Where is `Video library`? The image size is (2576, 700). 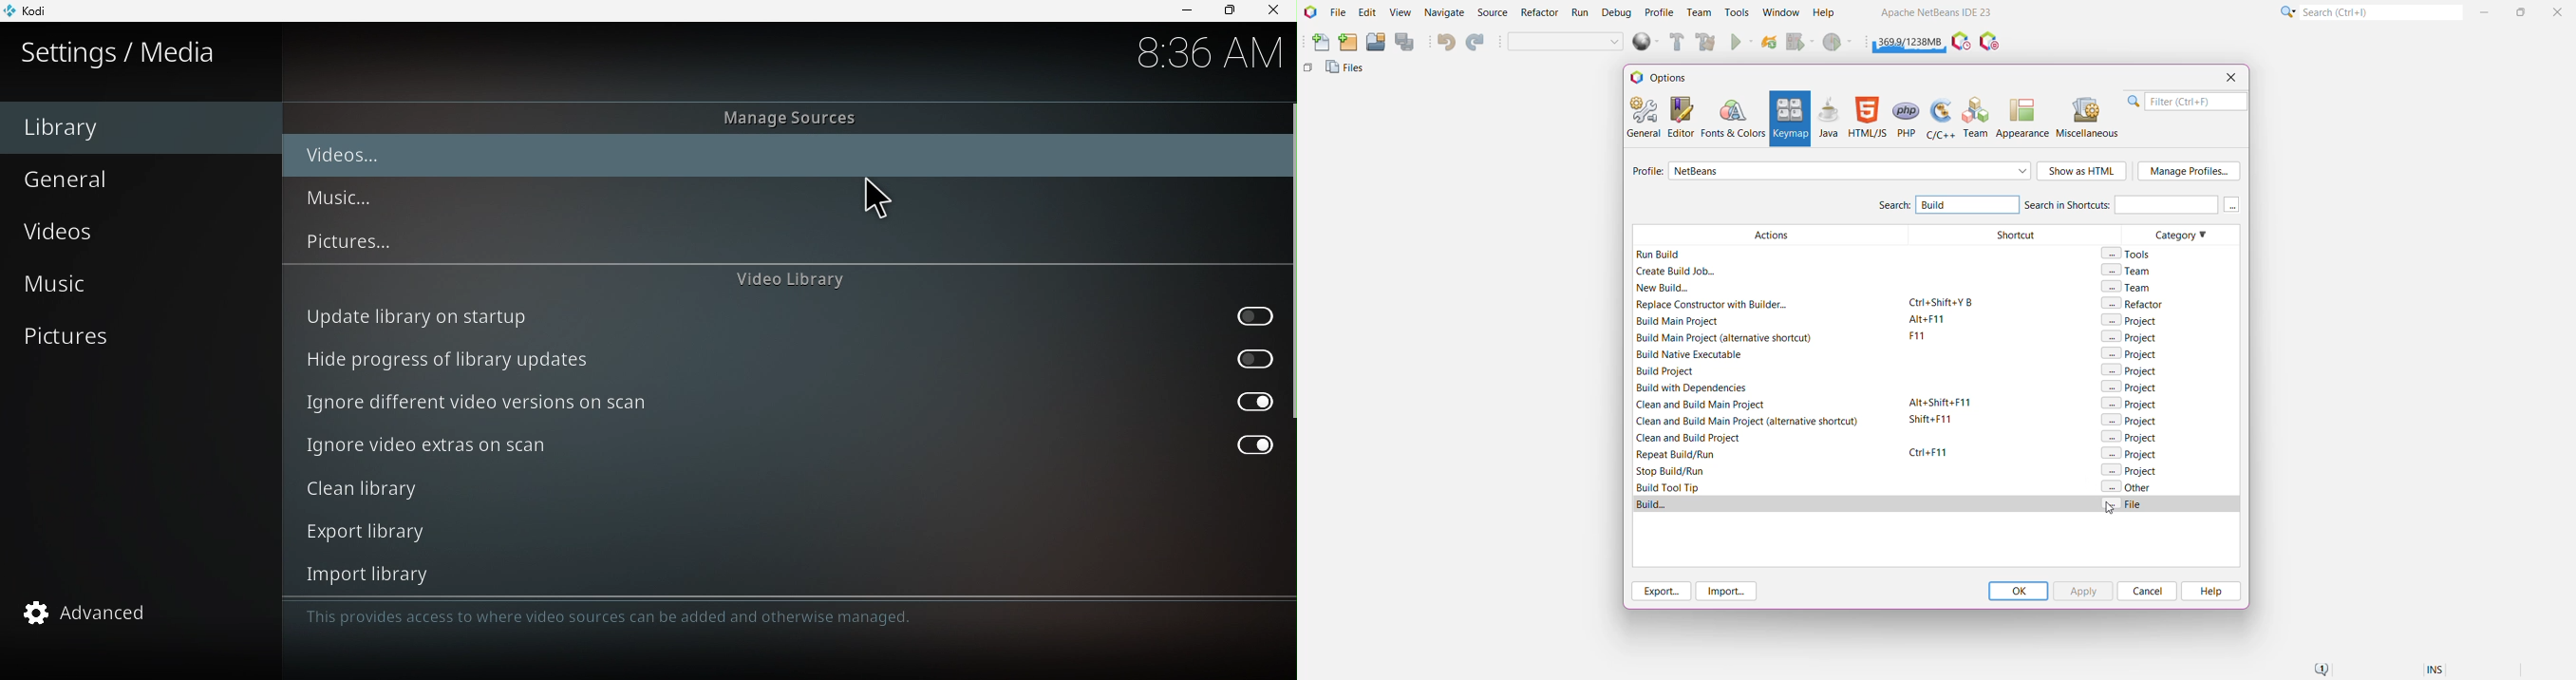 Video library is located at coordinates (790, 280).